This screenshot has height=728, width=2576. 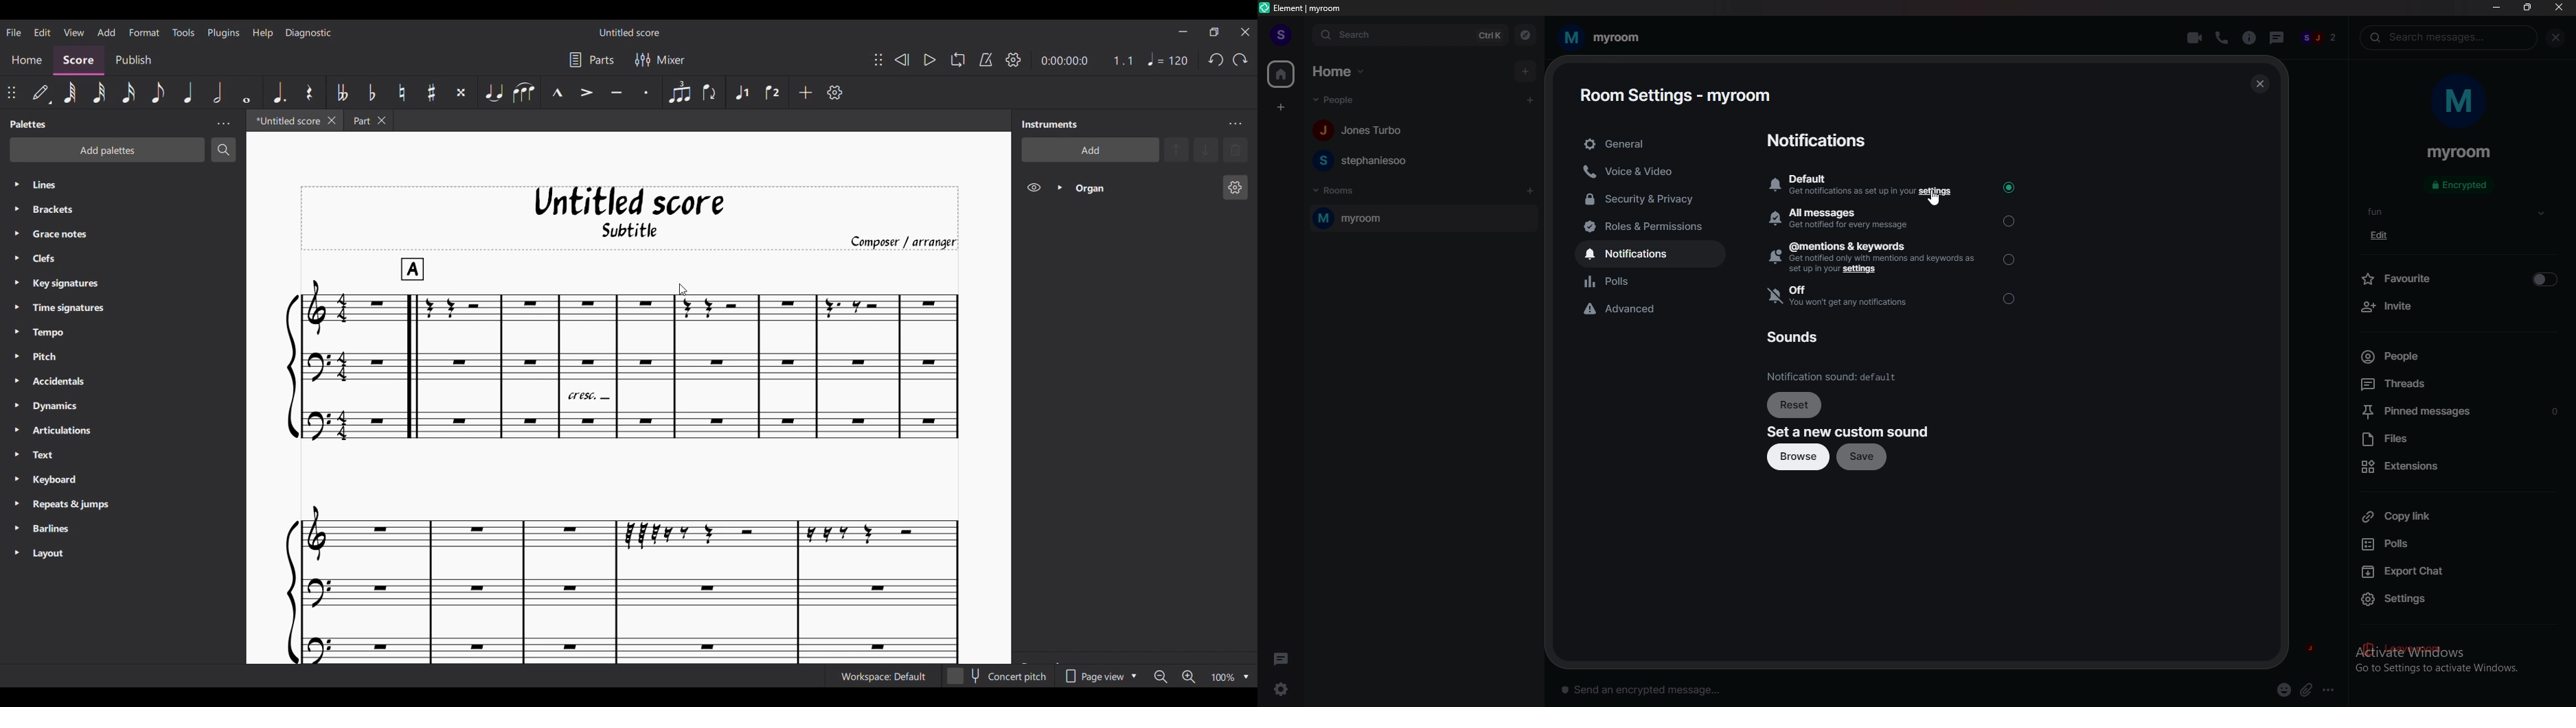 I want to click on resize, so click(x=2527, y=7).